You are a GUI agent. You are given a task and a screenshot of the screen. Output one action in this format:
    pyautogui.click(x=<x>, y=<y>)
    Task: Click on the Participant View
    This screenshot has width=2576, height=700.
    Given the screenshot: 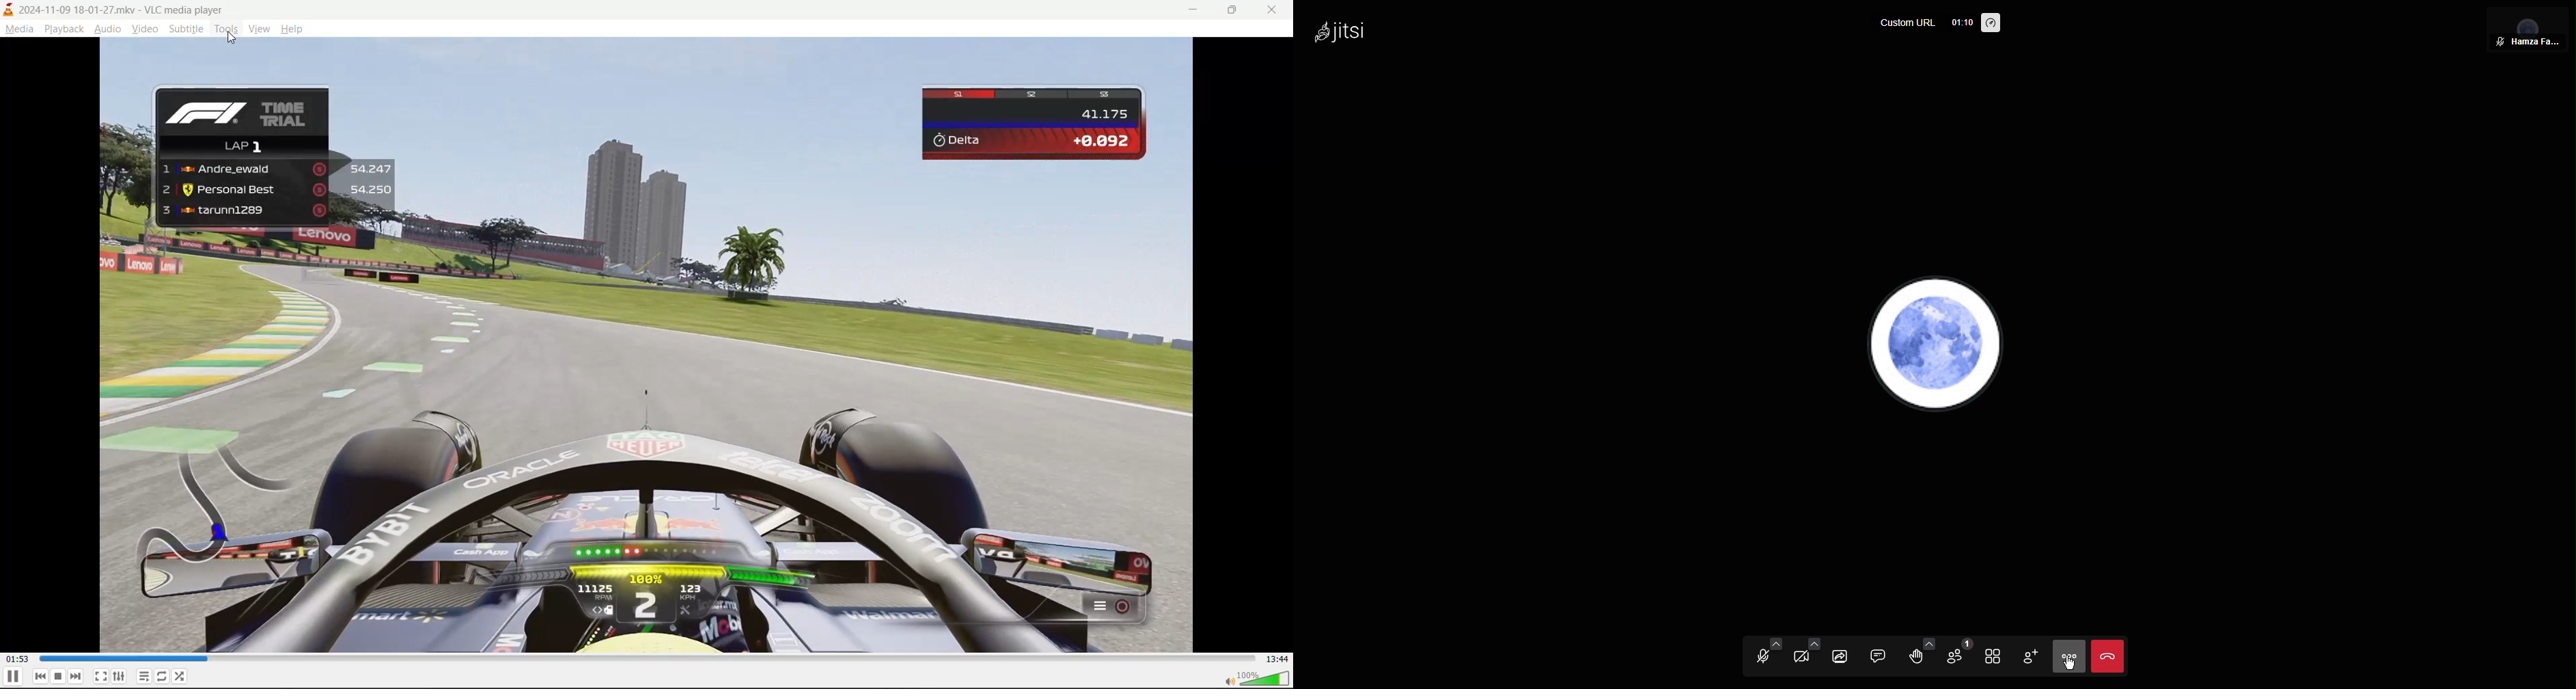 What is the action you would take?
    pyautogui.click(x=2528, y=29)
    